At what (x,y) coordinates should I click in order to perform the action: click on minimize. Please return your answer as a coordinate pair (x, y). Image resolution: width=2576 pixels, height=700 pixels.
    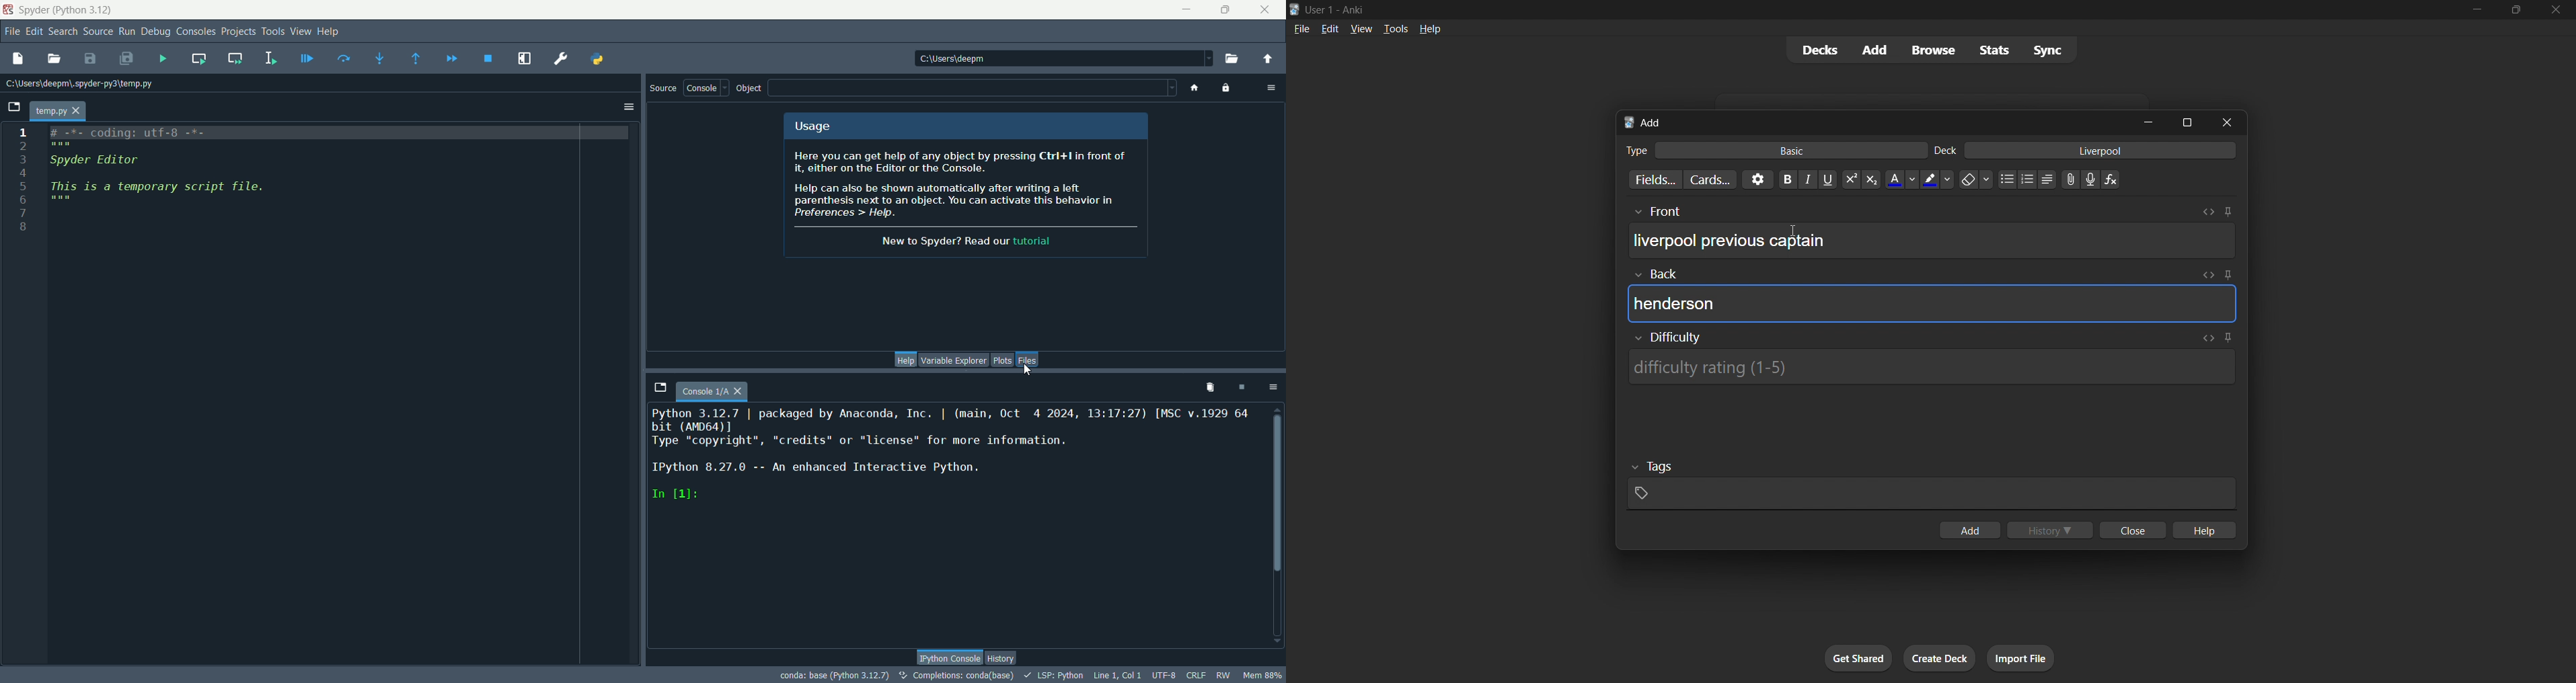
    Looking at the image, I should click on (2151, 123).